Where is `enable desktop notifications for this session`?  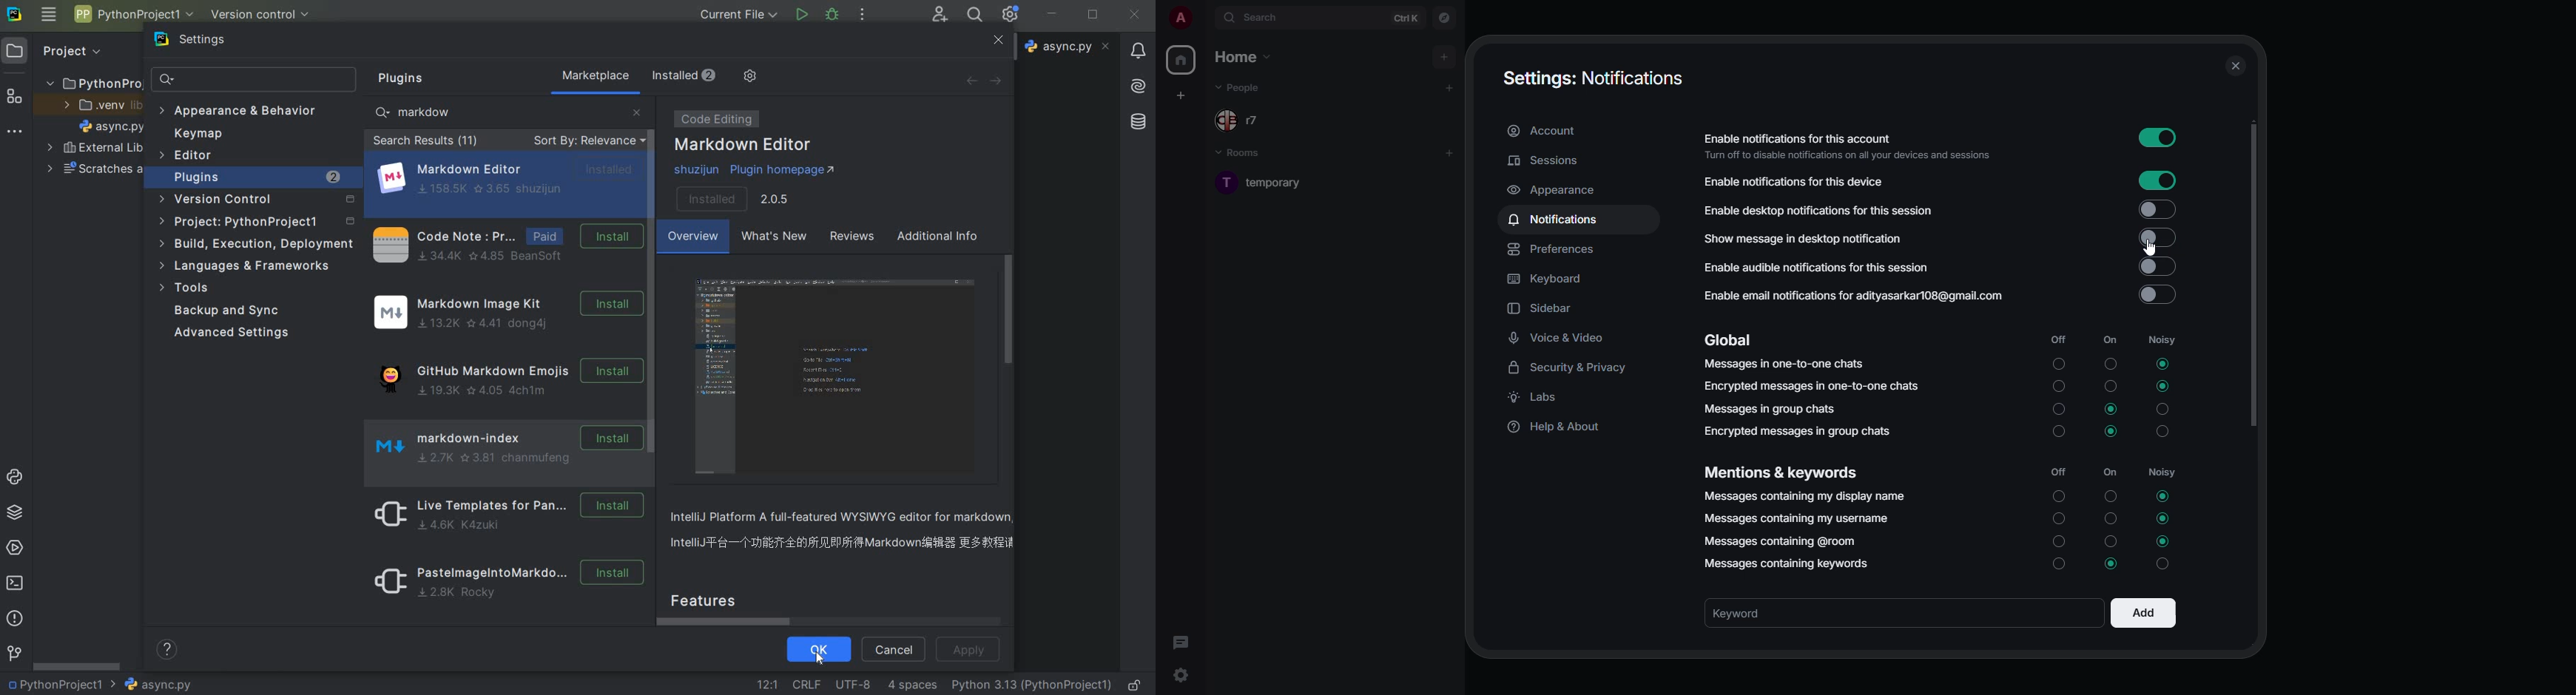
enable desktop notifications for this session is located at coordinates (1844, 210).